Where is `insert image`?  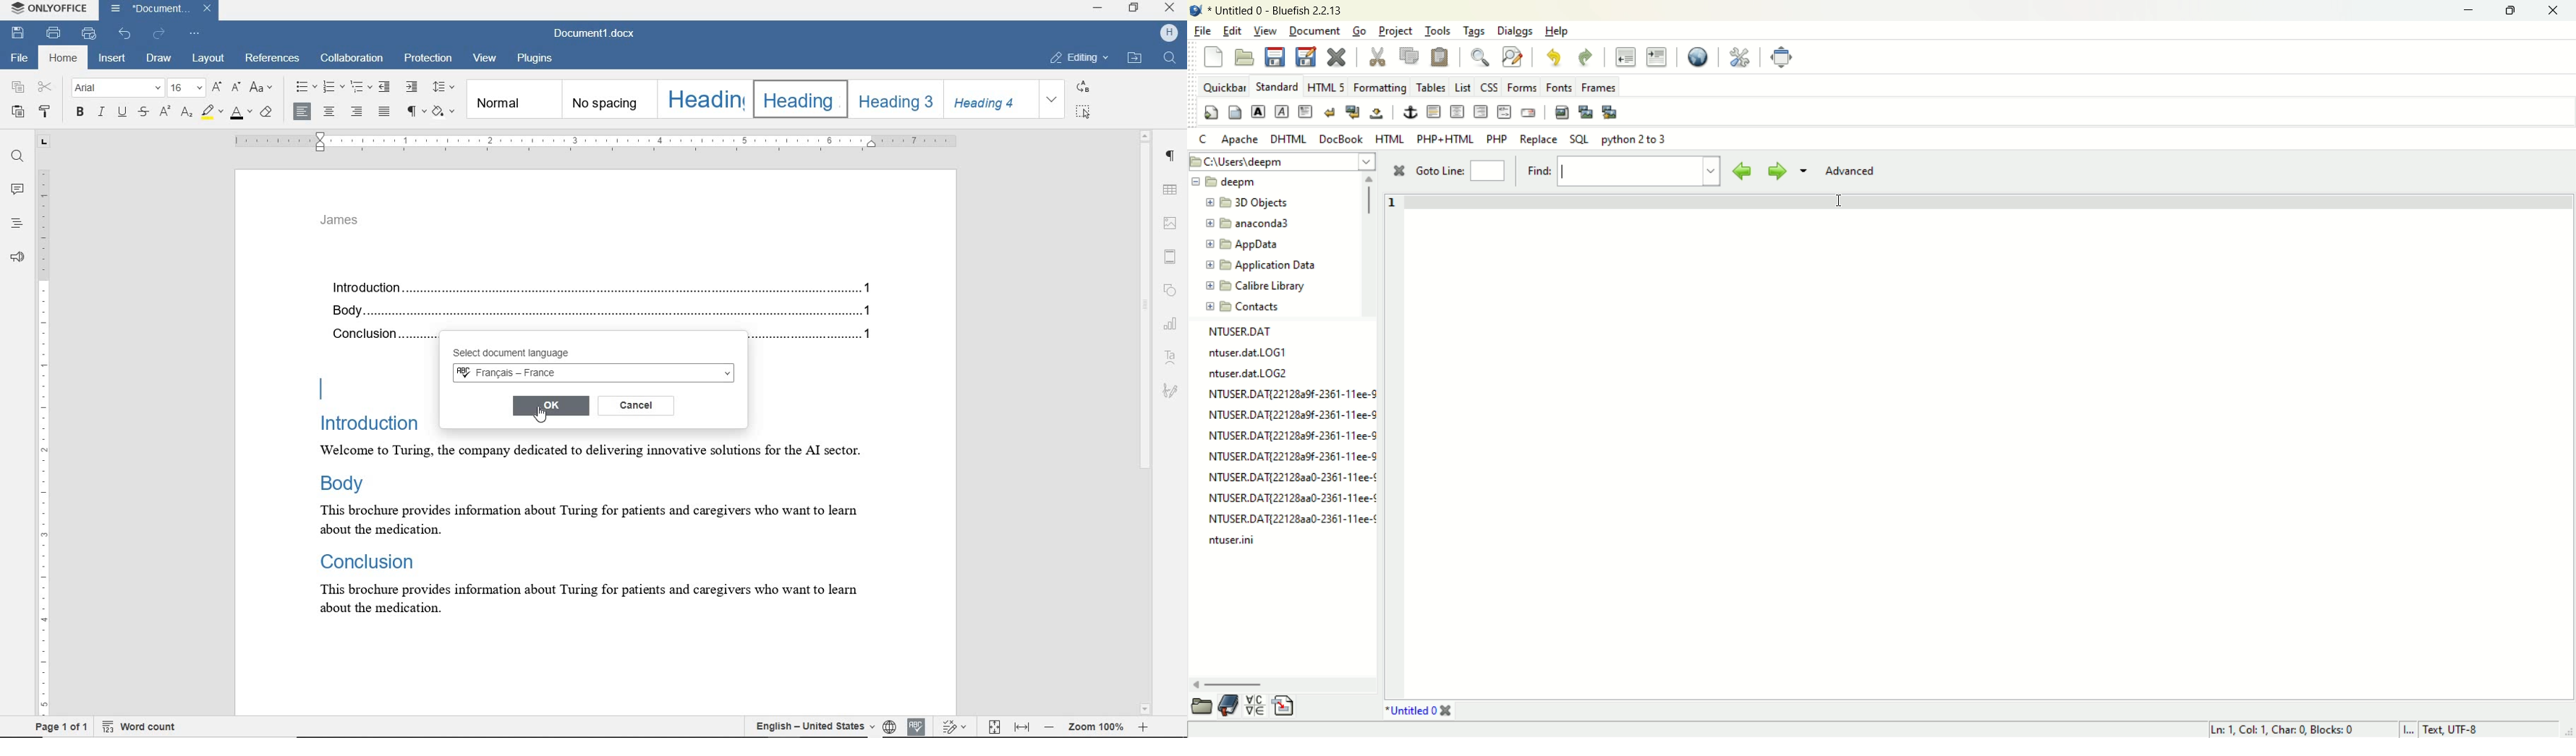 insert image is located at coordinates (1171, 223).